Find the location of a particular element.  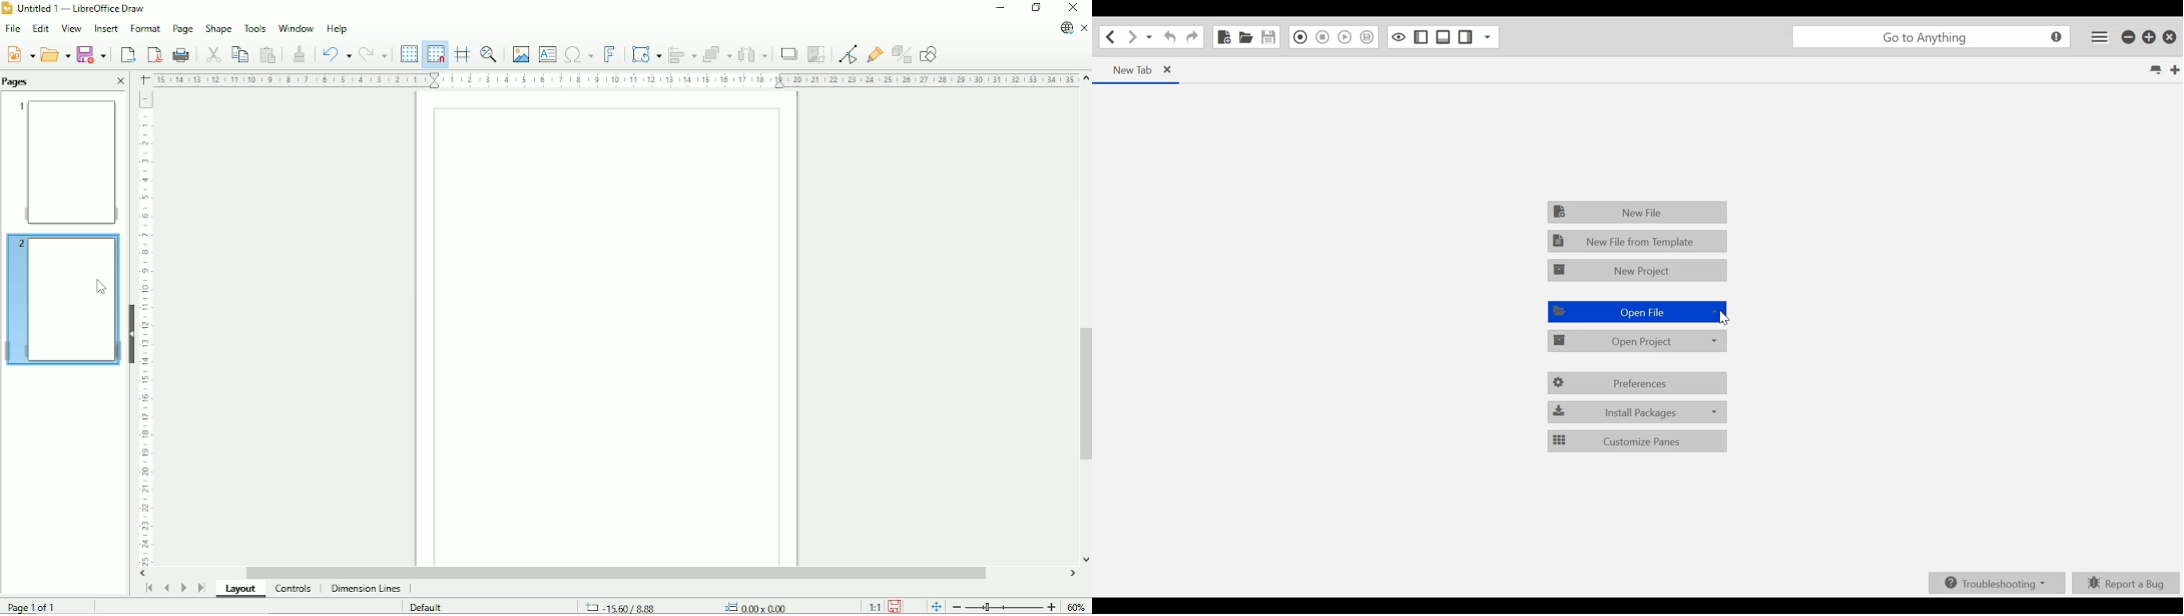

Close is located at coordinates (120, 82).